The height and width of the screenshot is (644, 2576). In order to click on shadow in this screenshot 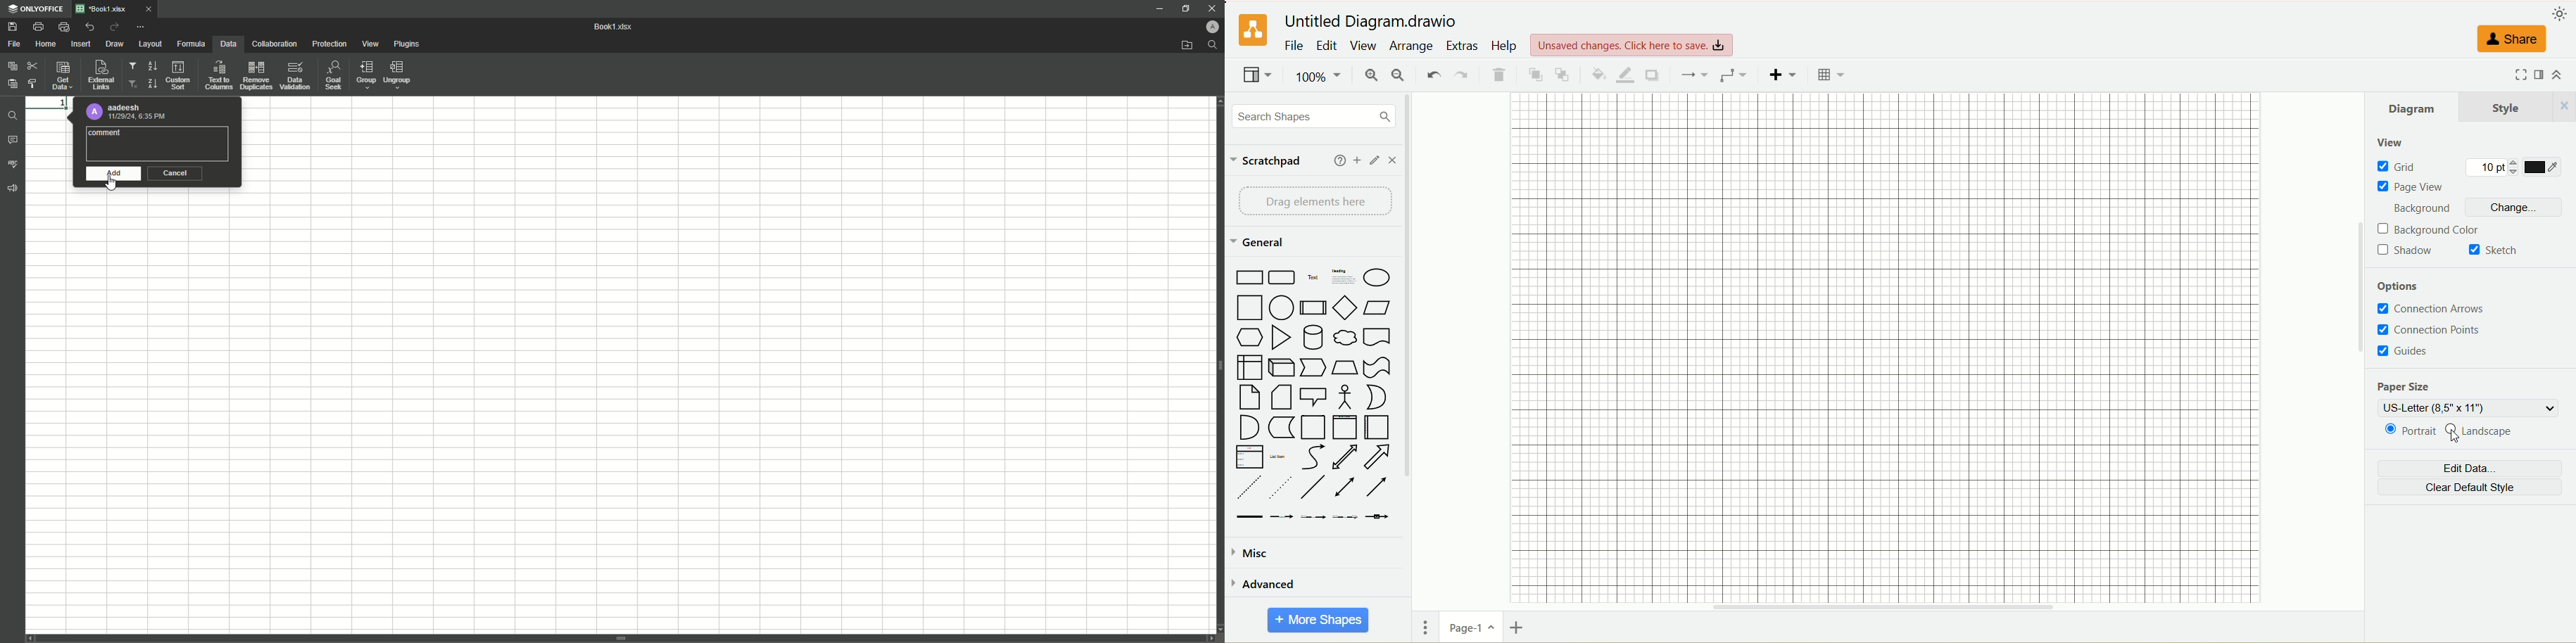, I will do `click(1653, 75)`.